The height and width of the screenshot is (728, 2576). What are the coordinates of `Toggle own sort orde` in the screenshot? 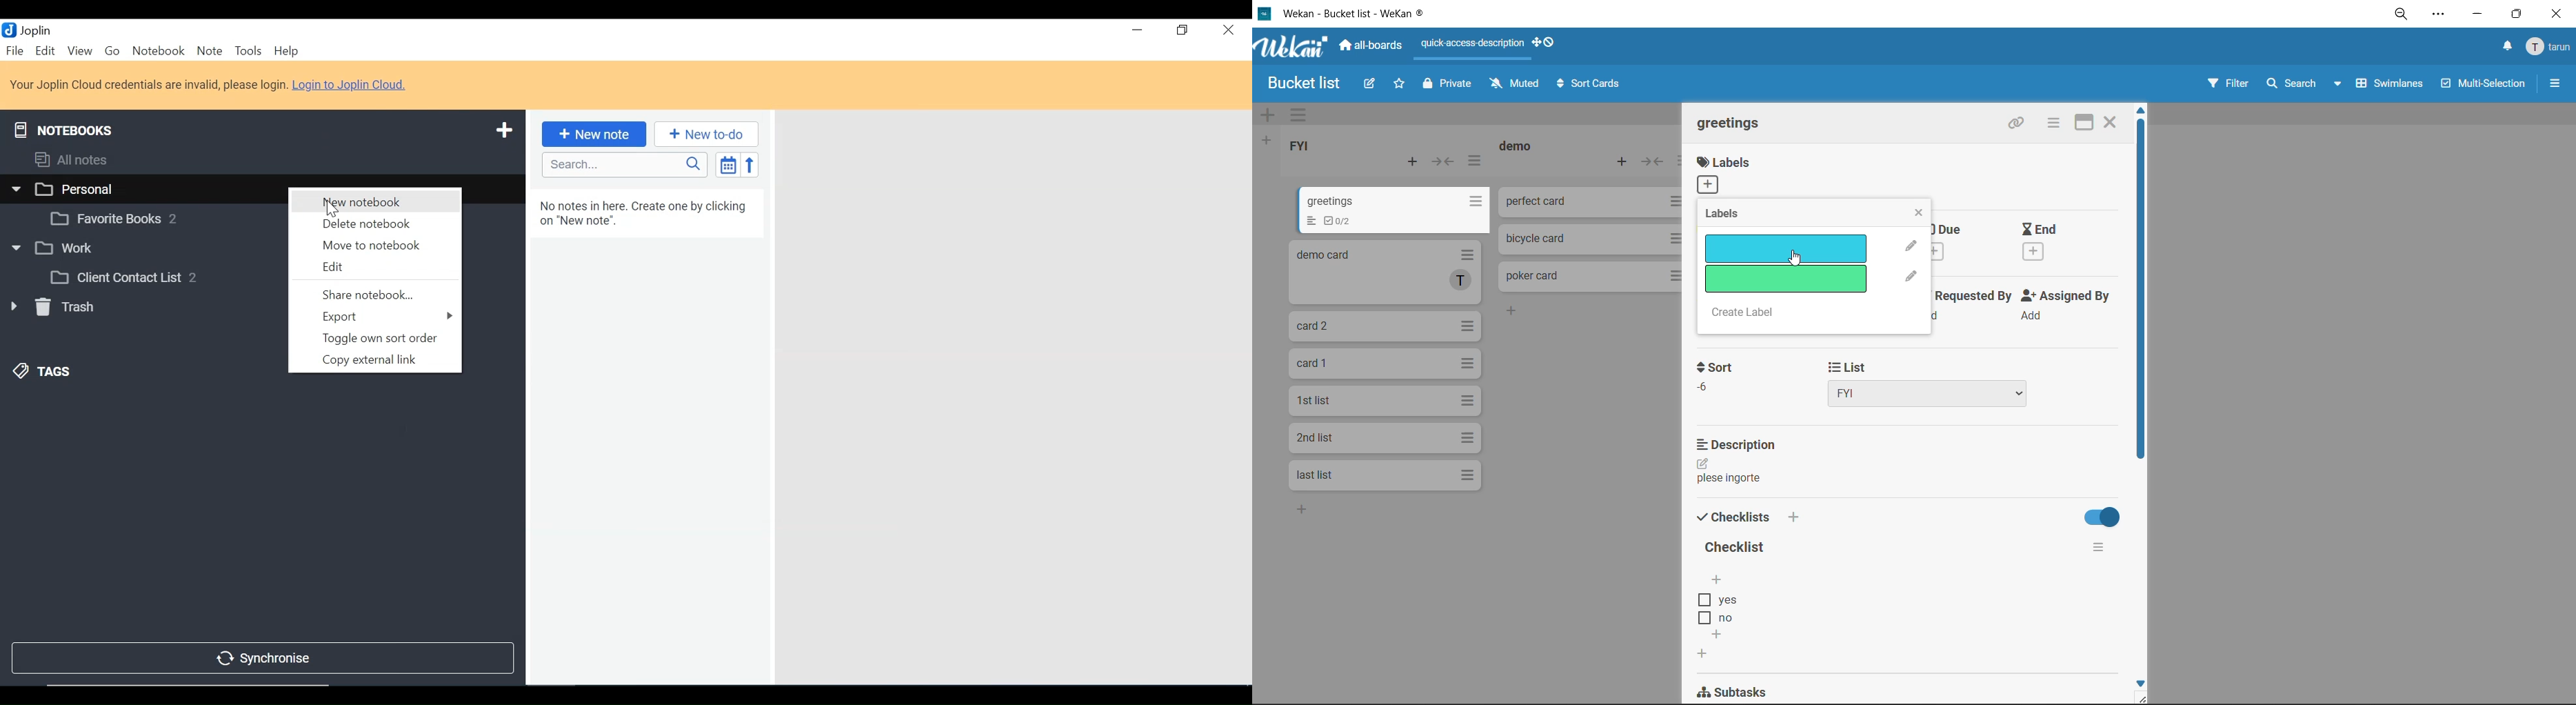 It's located at (375, 337).